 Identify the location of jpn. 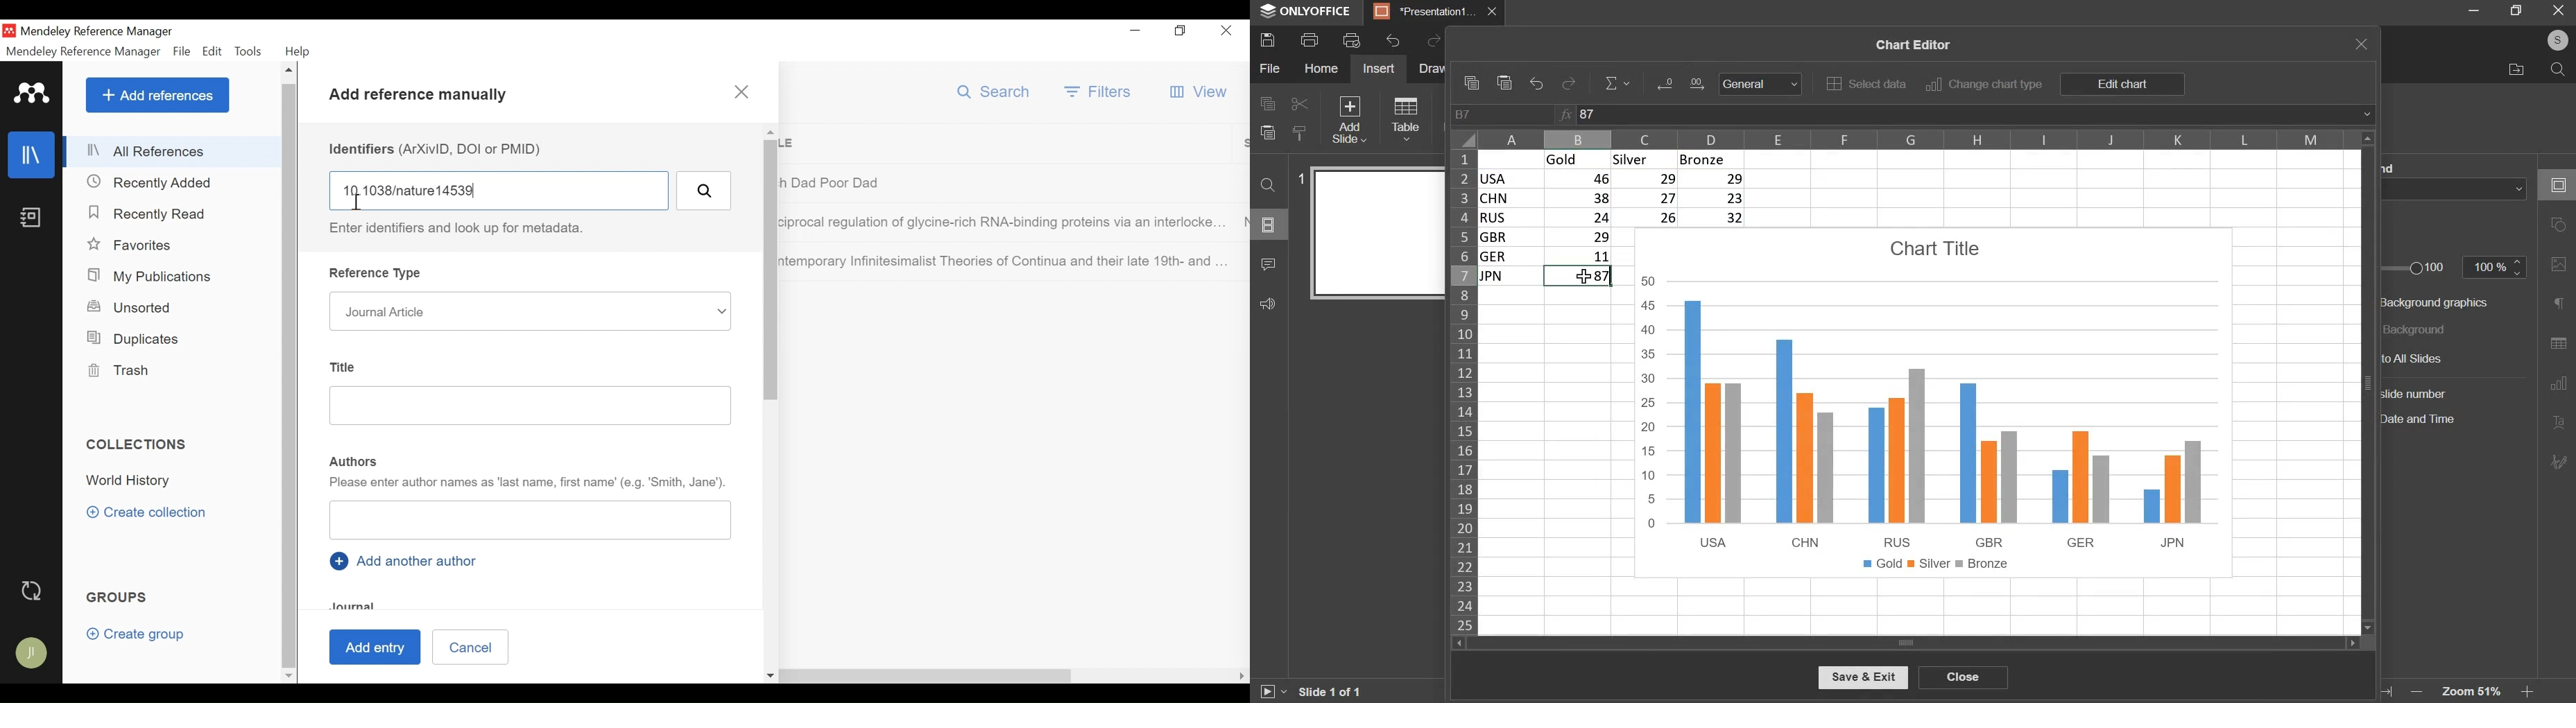
(1510, 280).